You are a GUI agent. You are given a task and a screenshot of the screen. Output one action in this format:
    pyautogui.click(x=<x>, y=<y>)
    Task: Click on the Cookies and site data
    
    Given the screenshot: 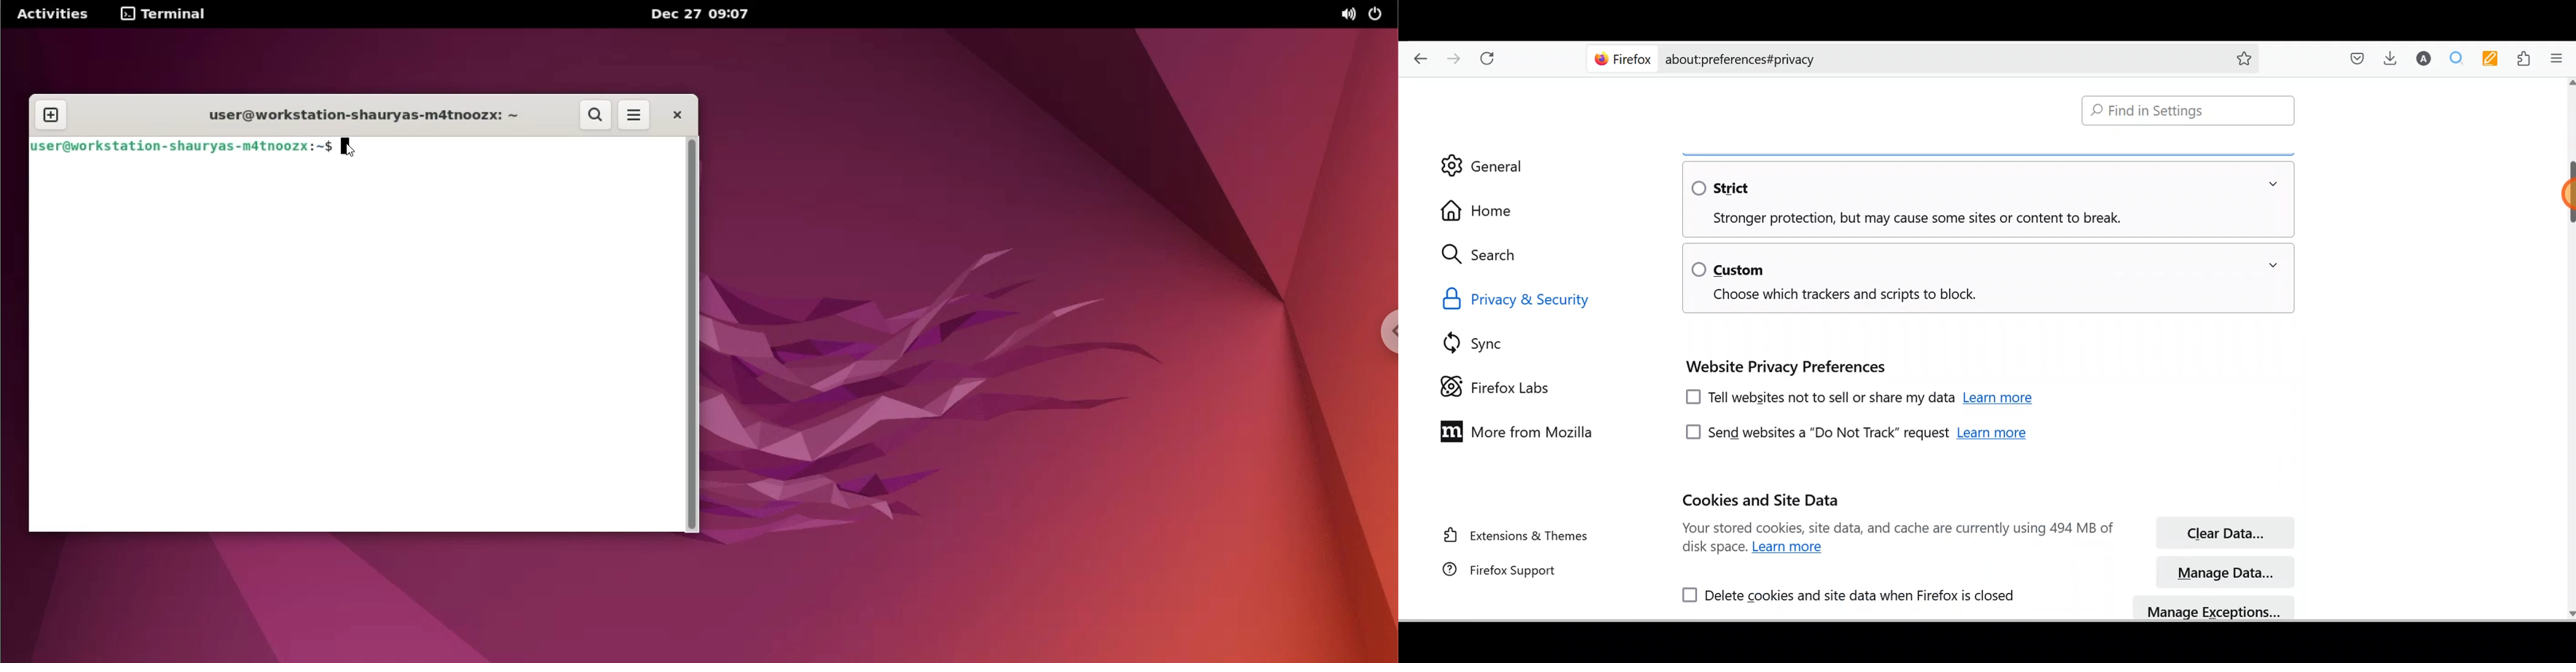 What is the action you would take?
    pyautogui.click(x=1765, y=500)
    